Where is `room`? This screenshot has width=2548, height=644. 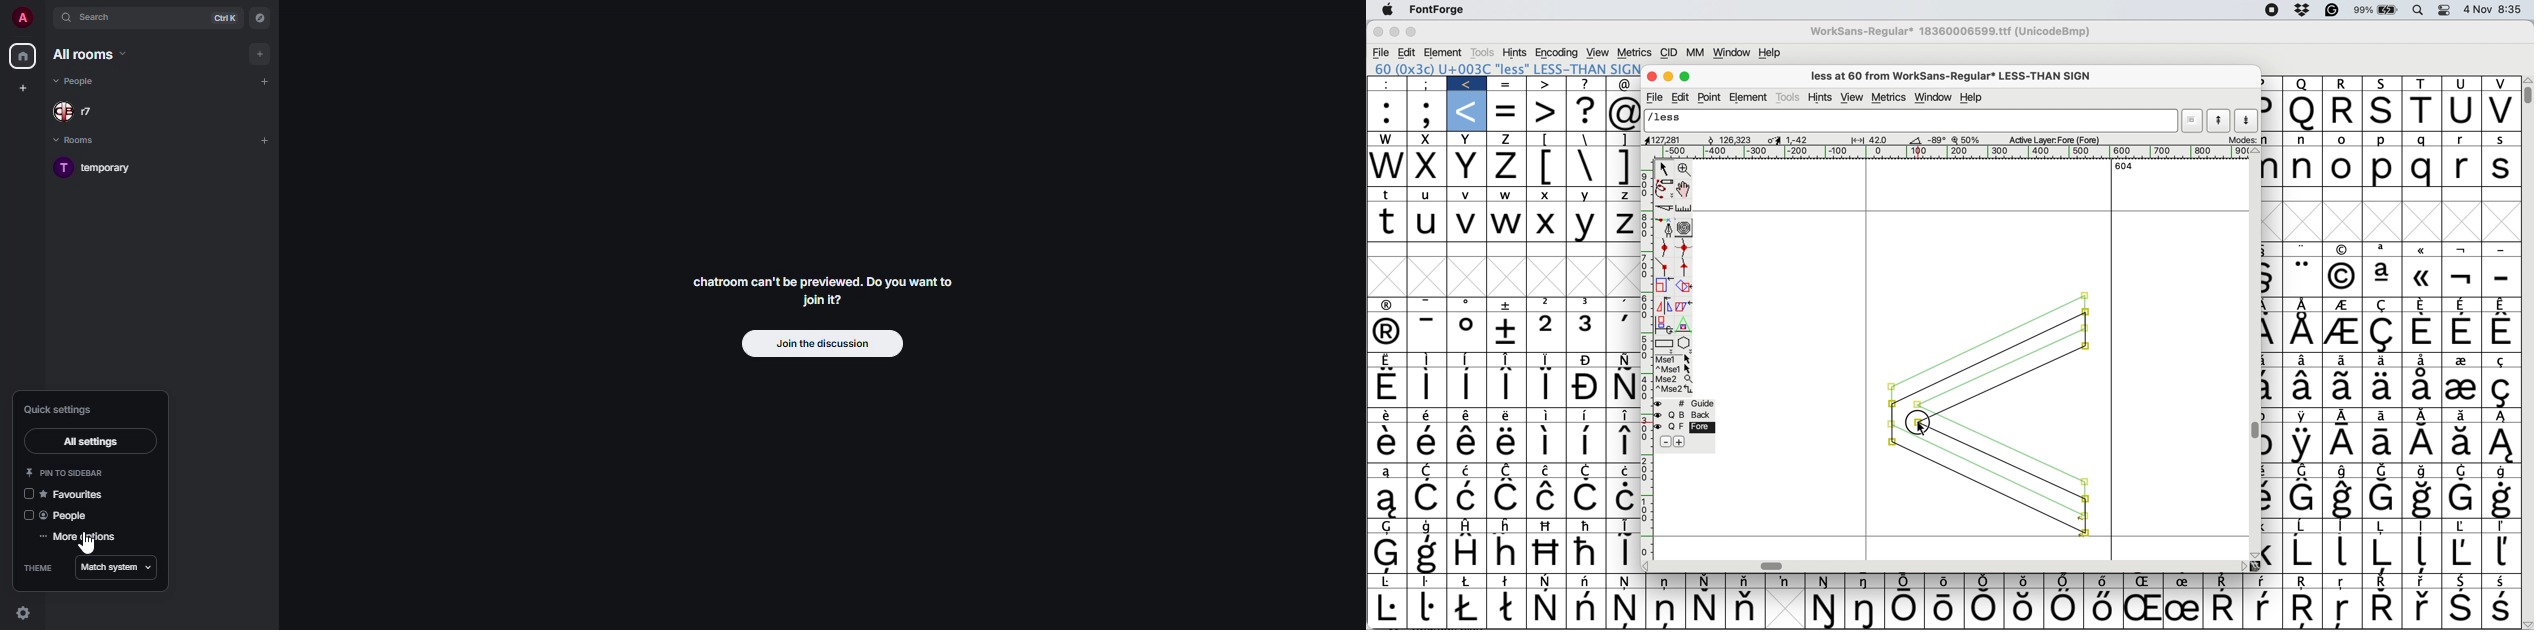
room is located at coordinates (109, 169).